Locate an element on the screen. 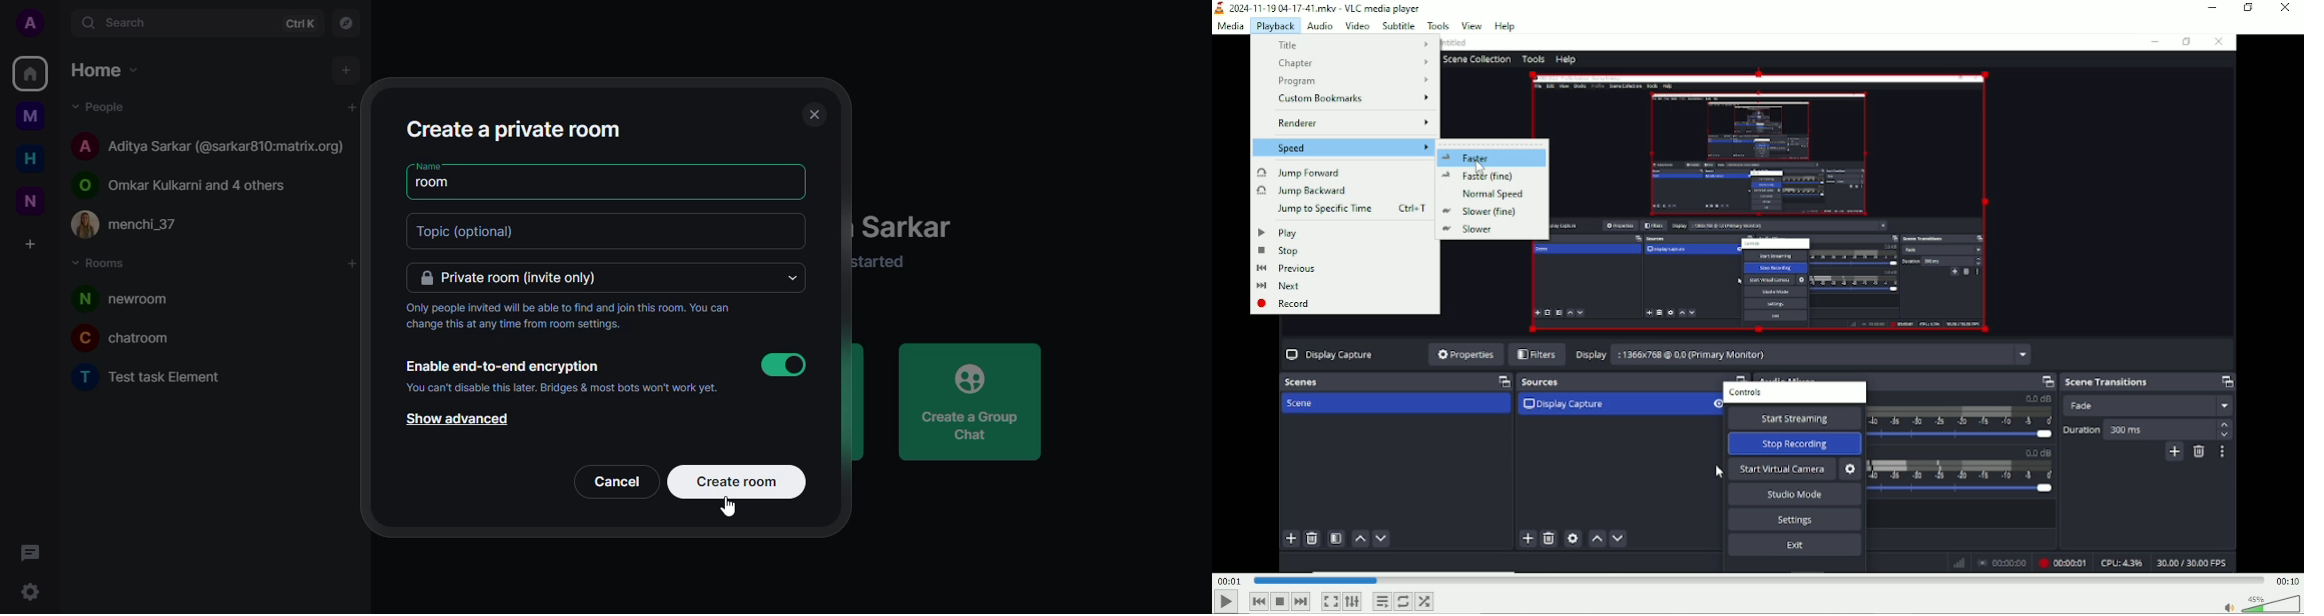 Image resolution: width=2324 pixels, height=616 pixels. title is located at coordinates (1345, 45).